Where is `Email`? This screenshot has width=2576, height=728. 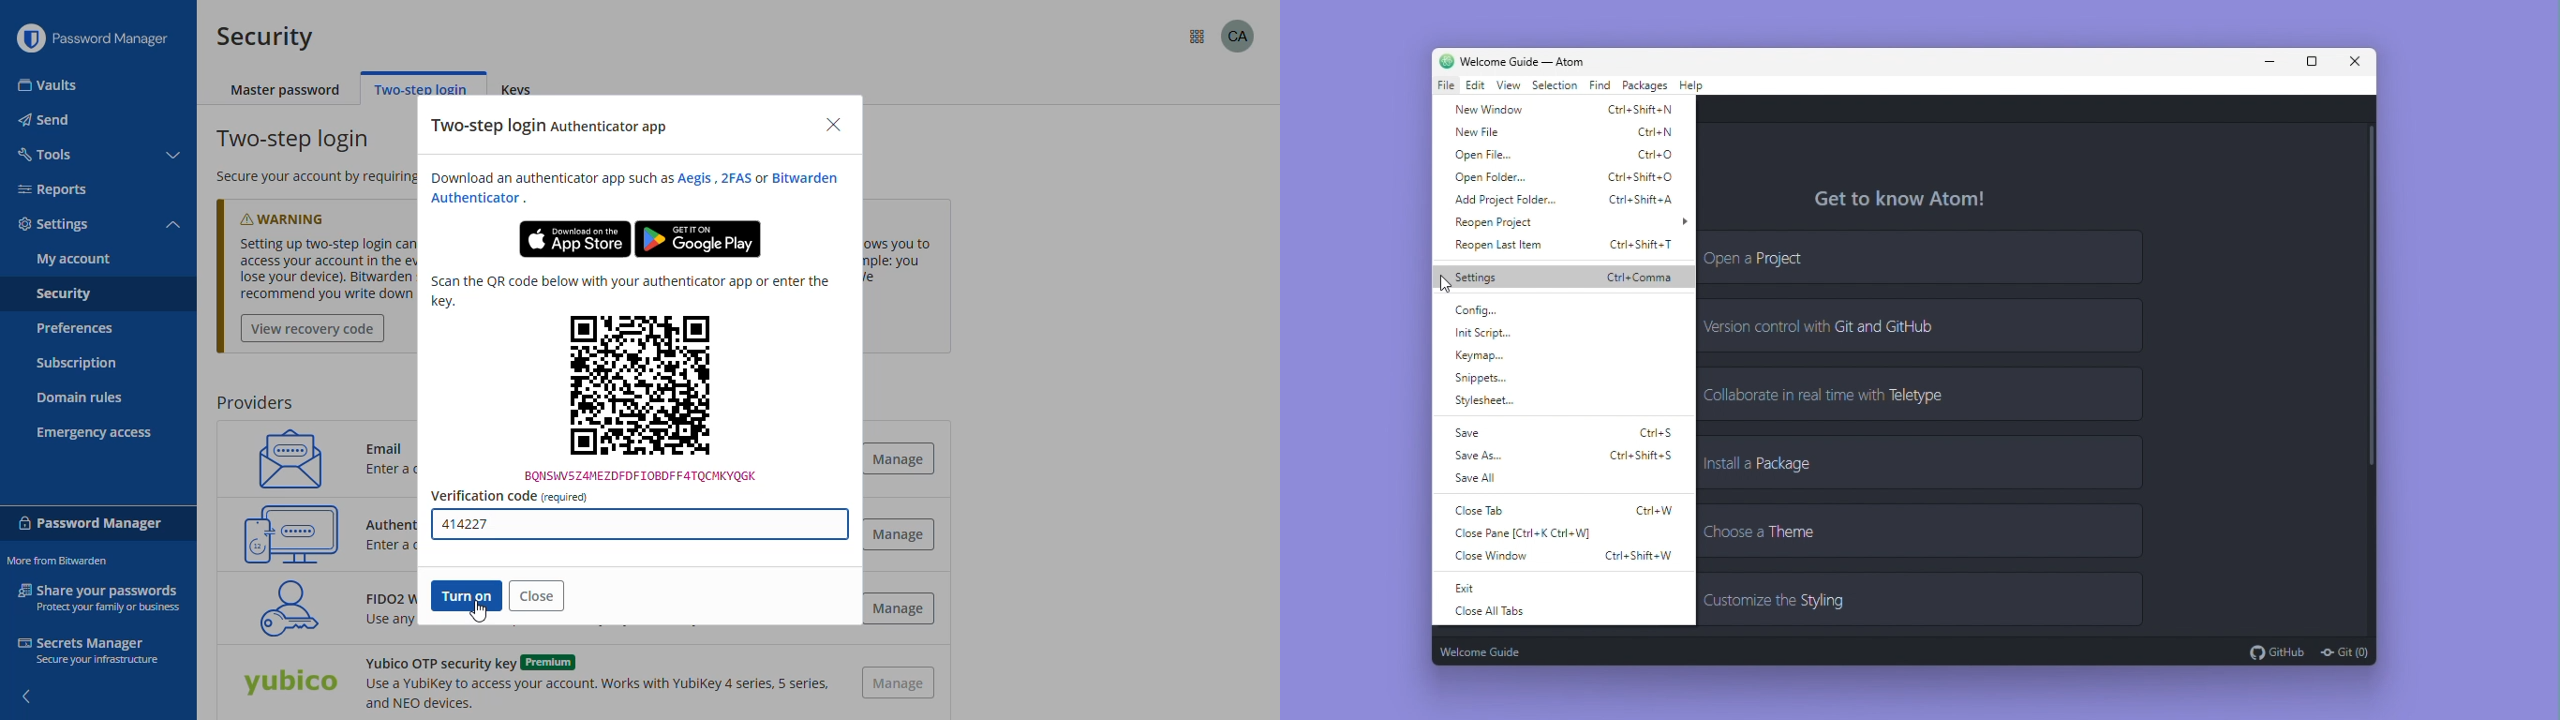 Email is located at coordinates (391, 444).